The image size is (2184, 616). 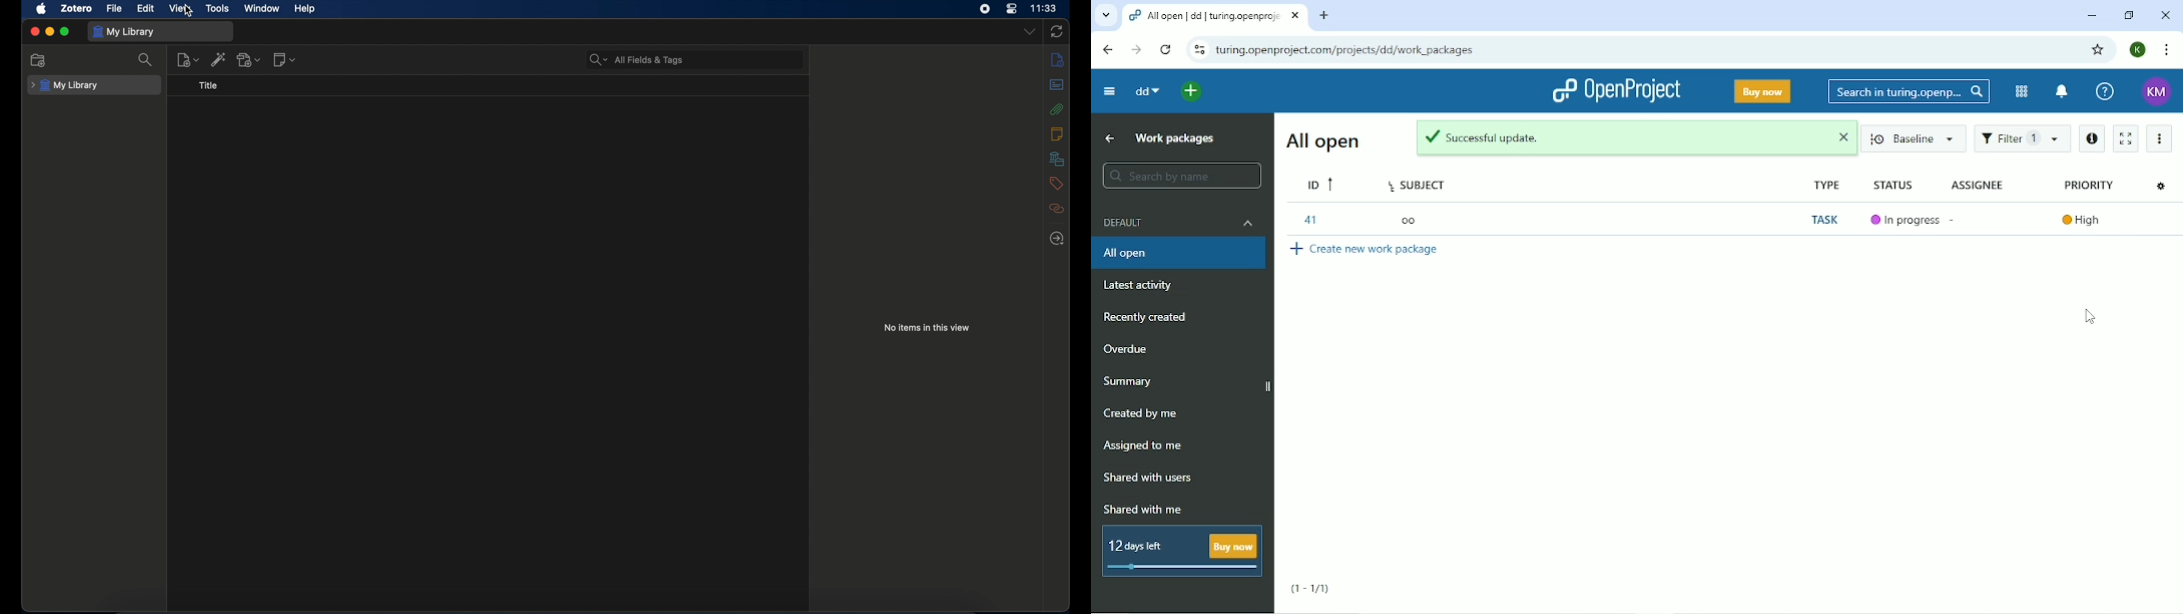 What do you see at coordinates (1148, 447) in the screenshot?
I see `Assigned to me` at bounding box center [1148, 447].